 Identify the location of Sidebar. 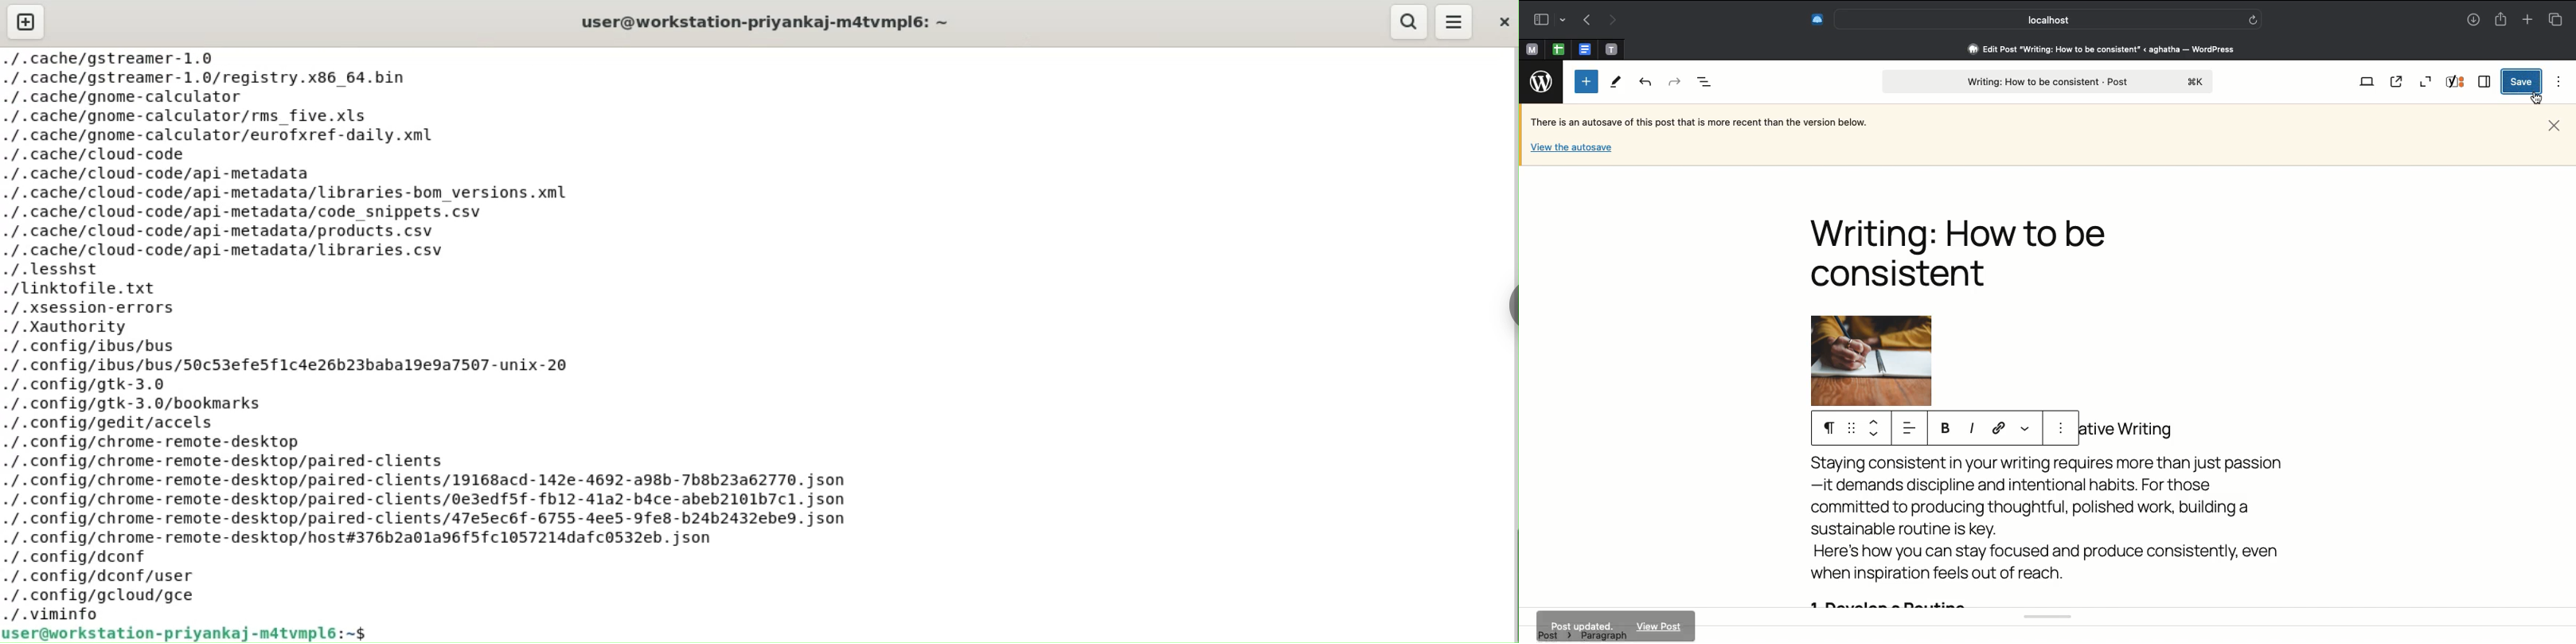
(1547, 18).